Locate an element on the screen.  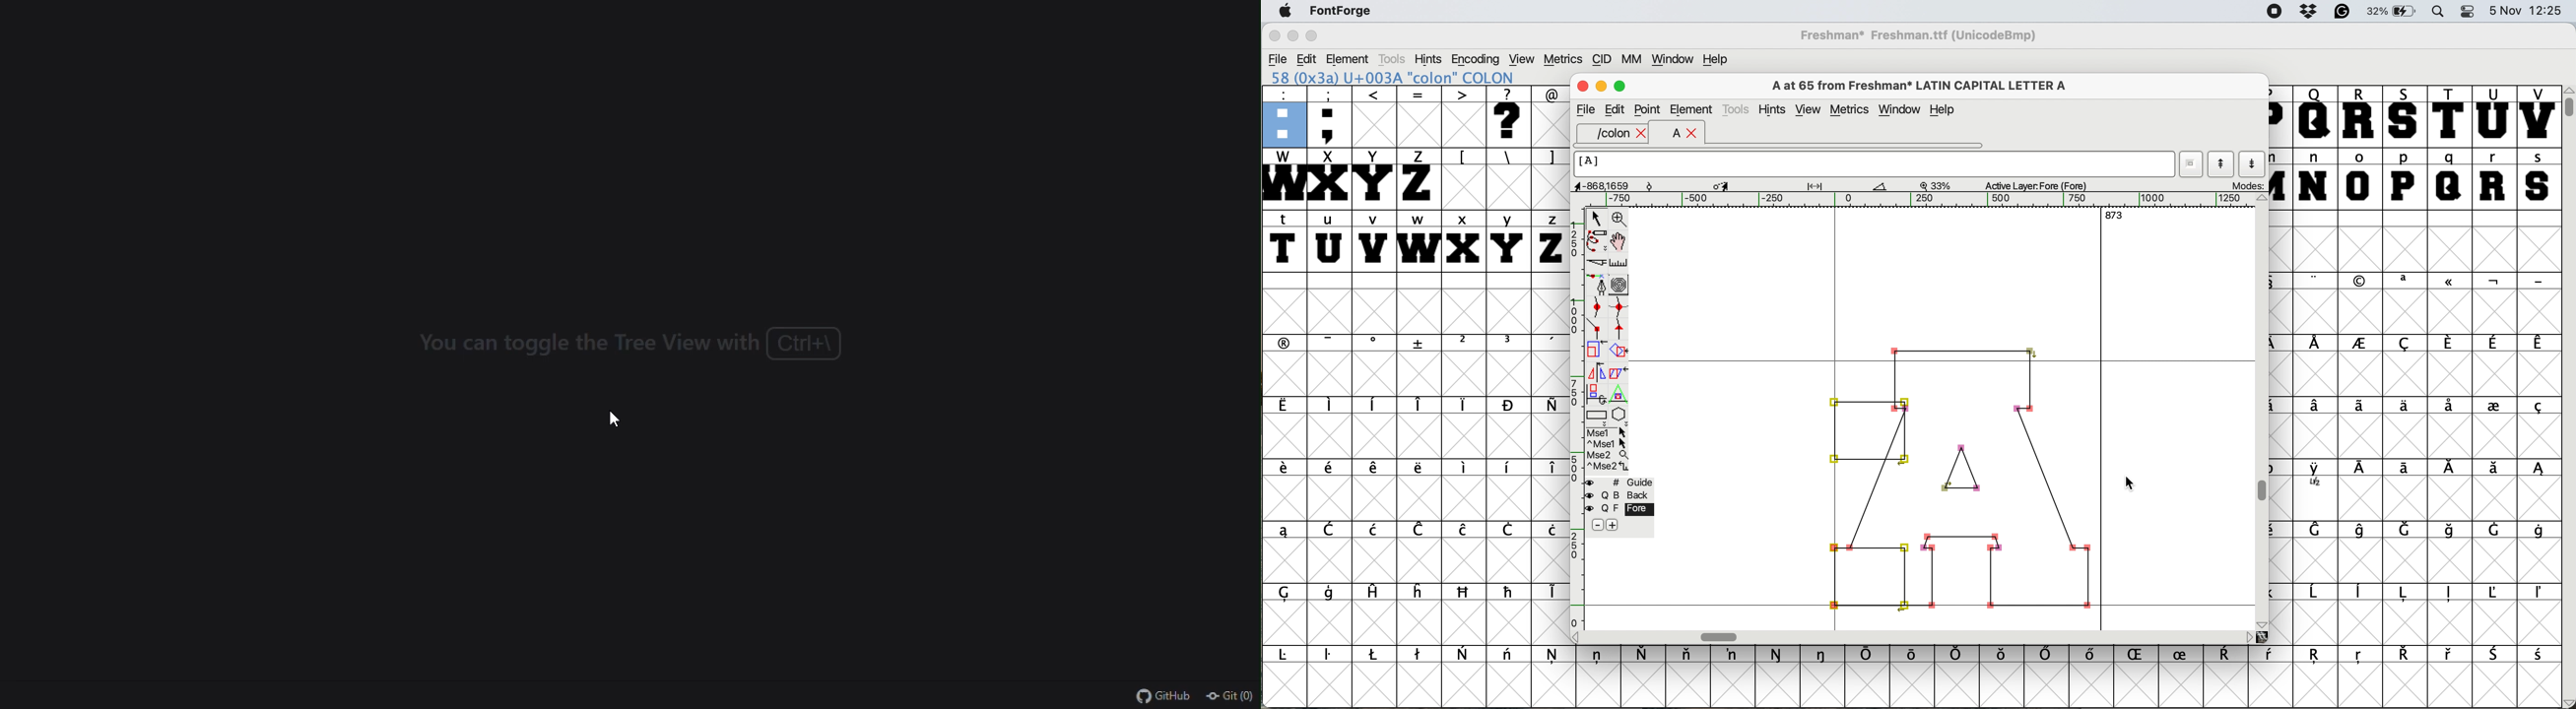
S is located at coordinates (2406, 117).